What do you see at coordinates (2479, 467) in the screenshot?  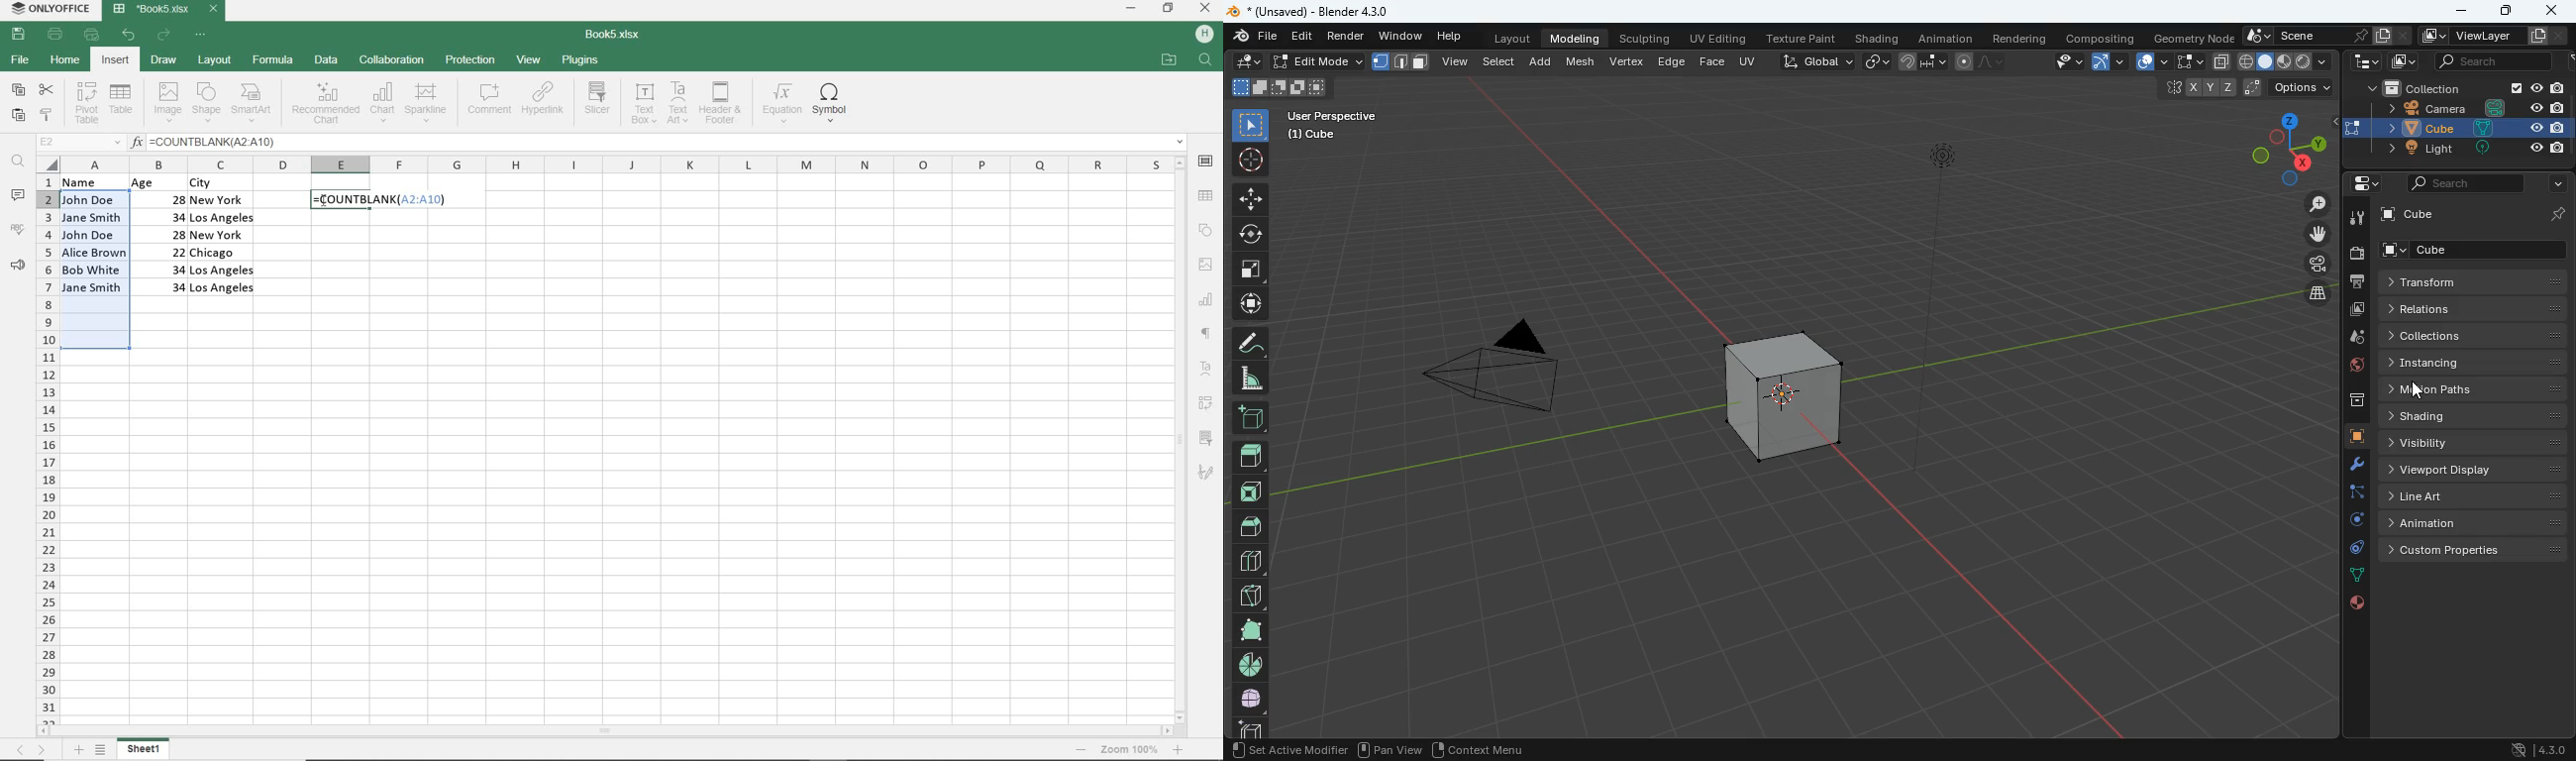 I see `viewport display` at bounding box center [2479, 467].